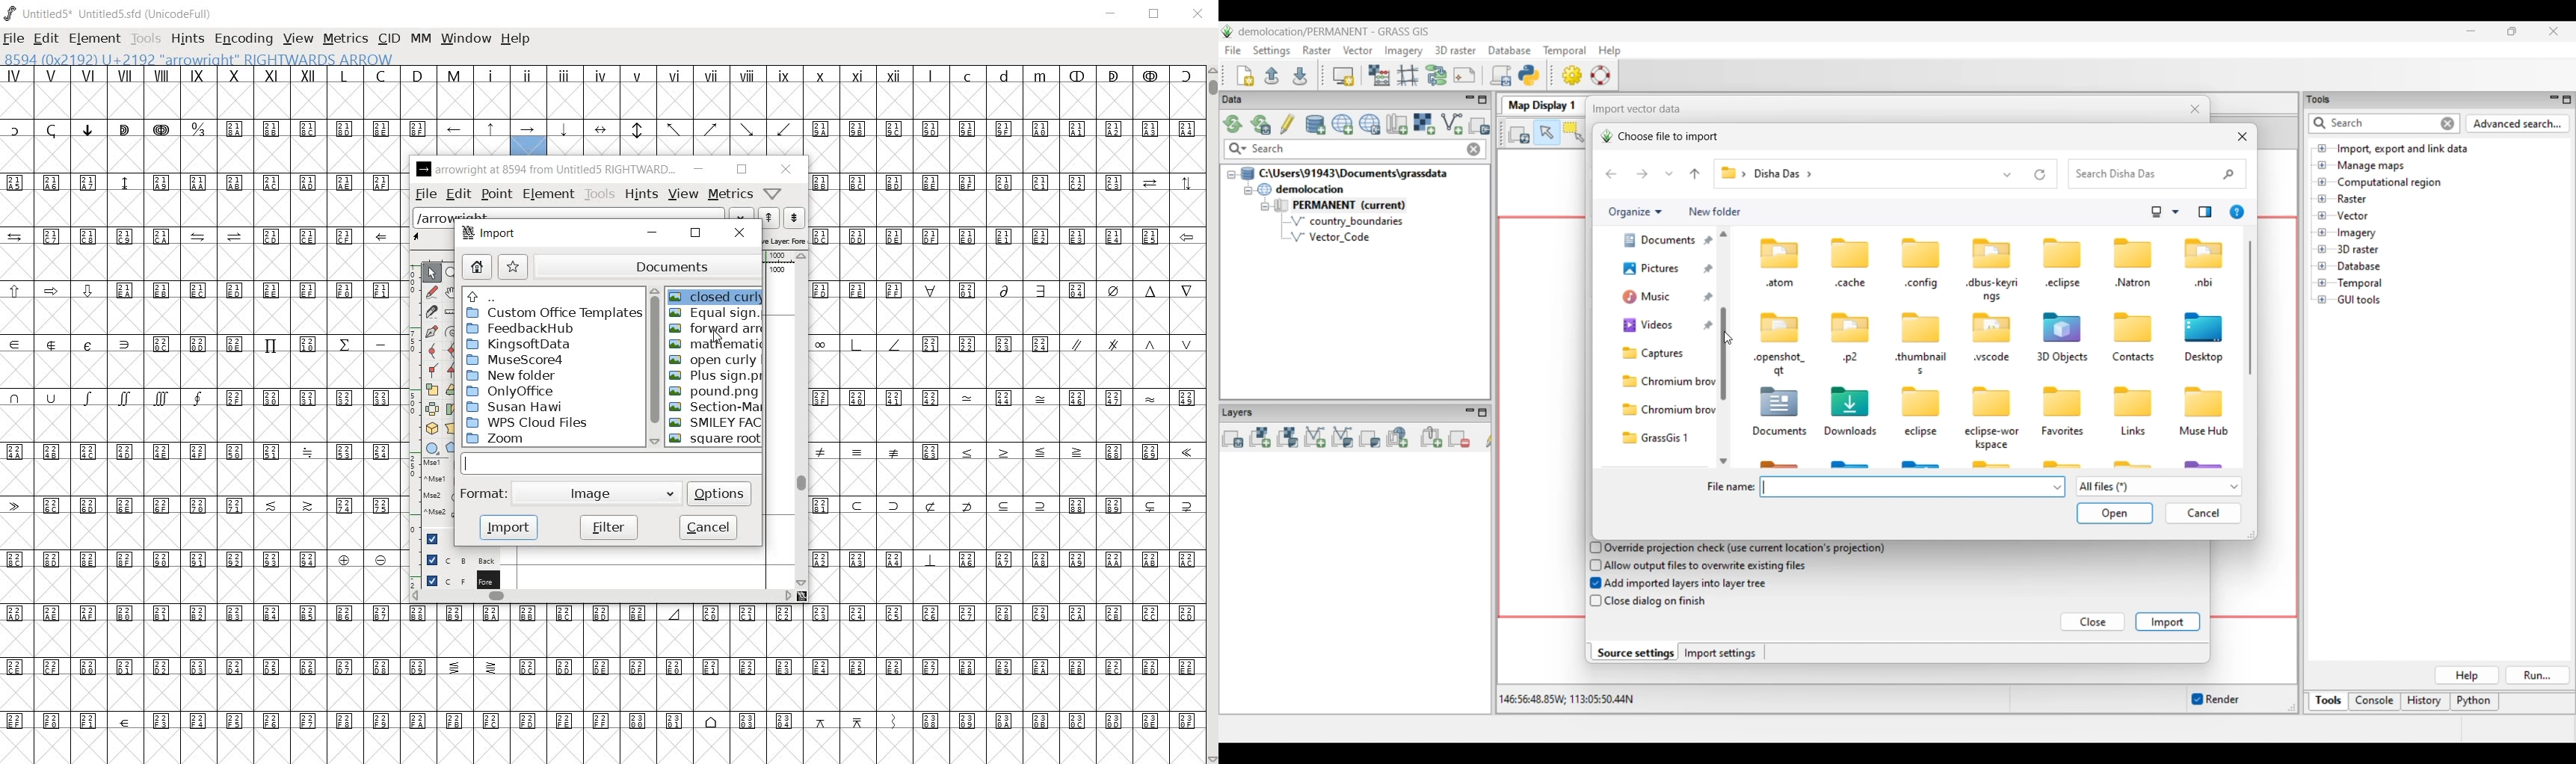 This screenshot has width=2576, height=784. What do you see at coordinates (523, 440) in the screenshot?
I see `Zoom` at bounding box center [523, 440].